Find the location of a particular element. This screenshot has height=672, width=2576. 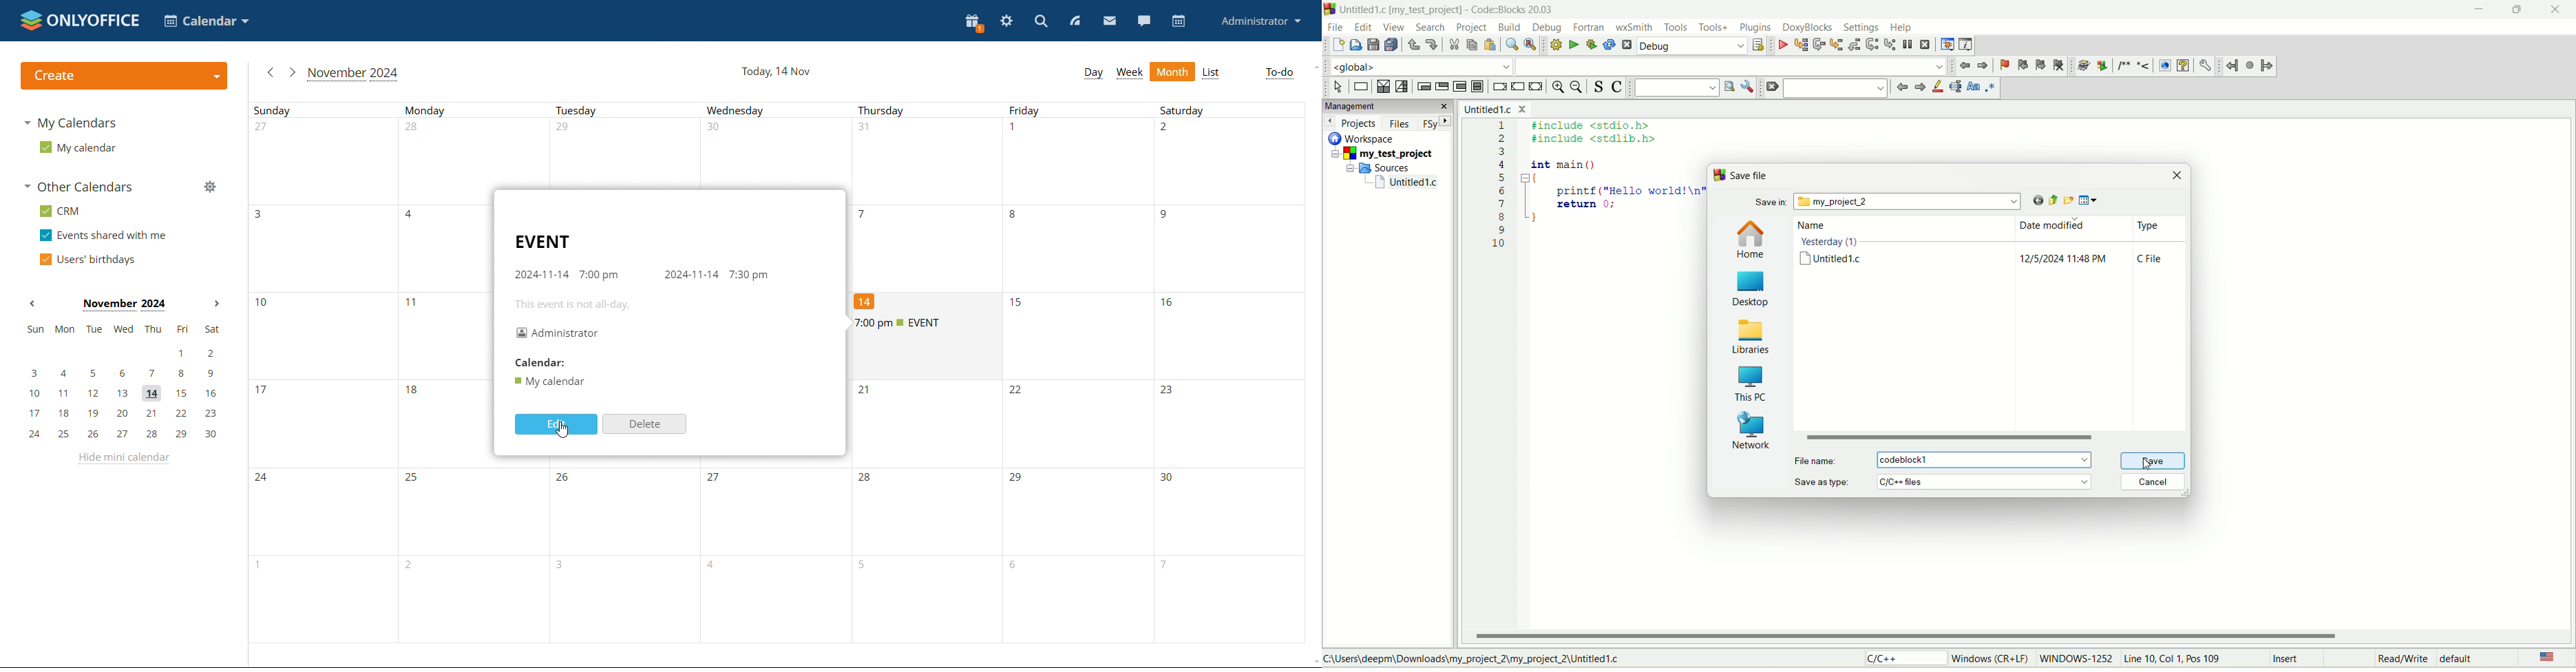

global is located at coordinates (1416, 66).